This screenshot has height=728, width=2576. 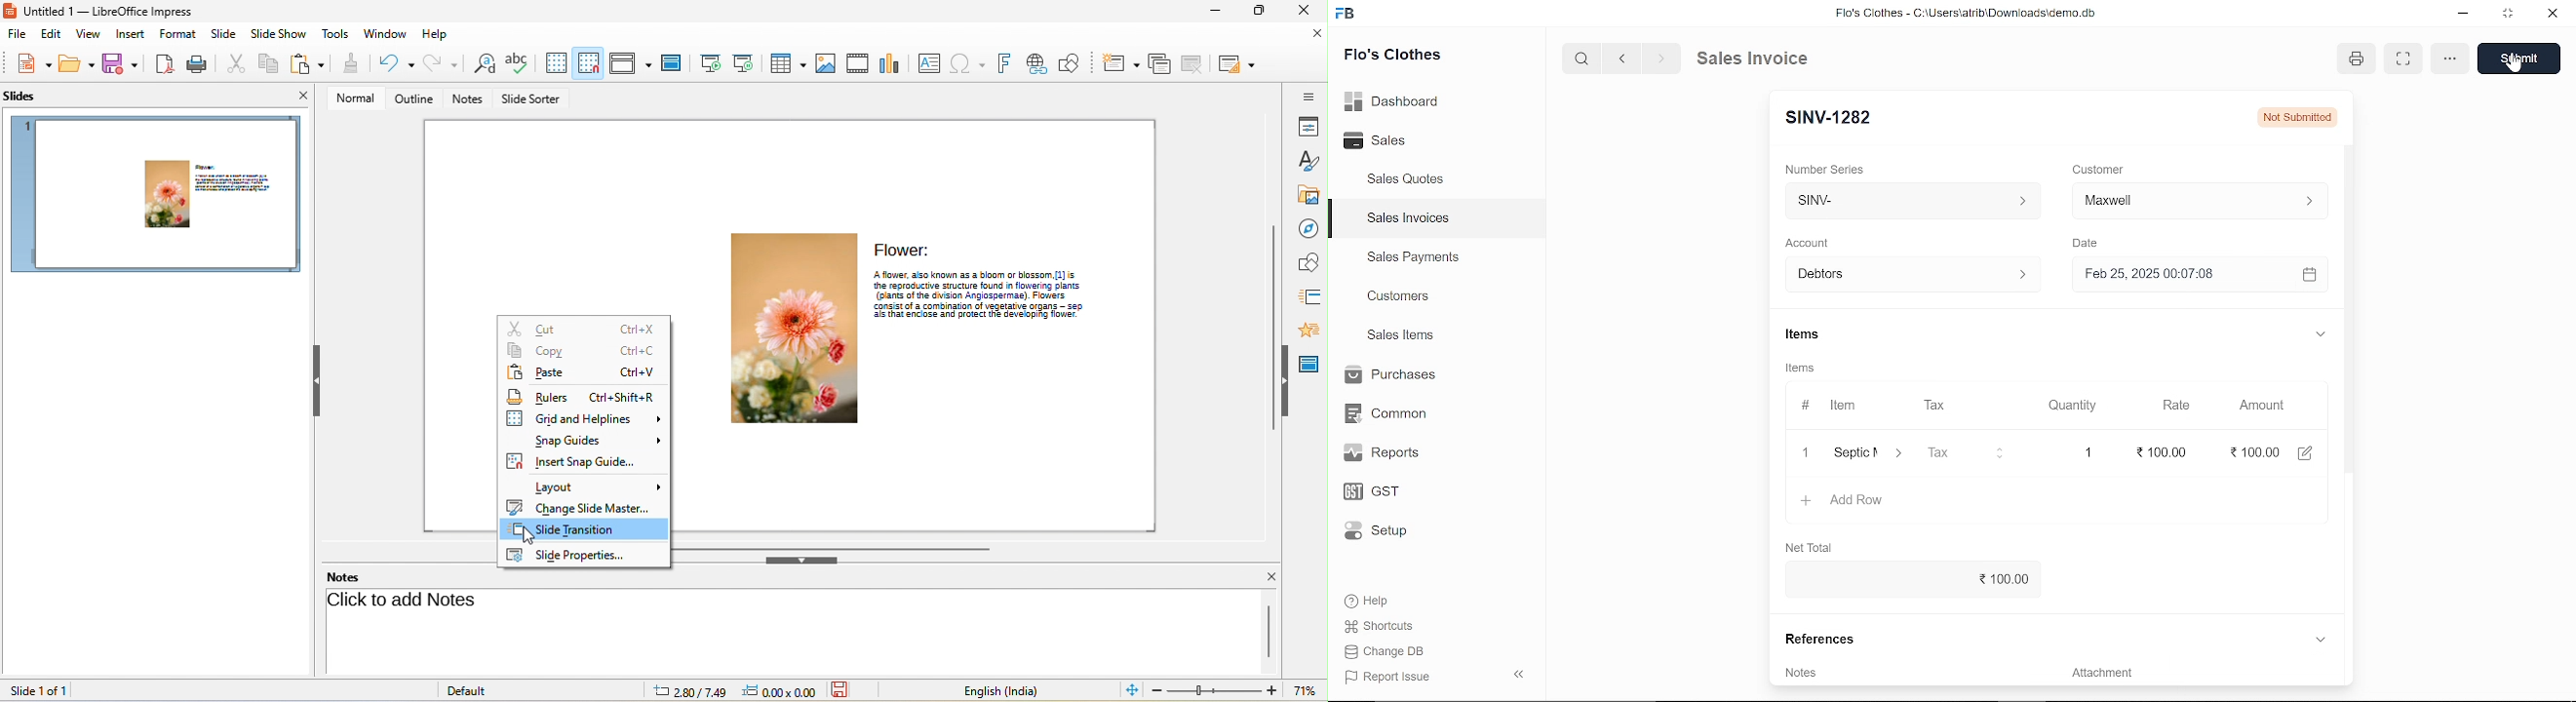 What do you see at coordinates (792, 328) in the screenshot?
I see `image of flower` at bounding box center [792, 328].